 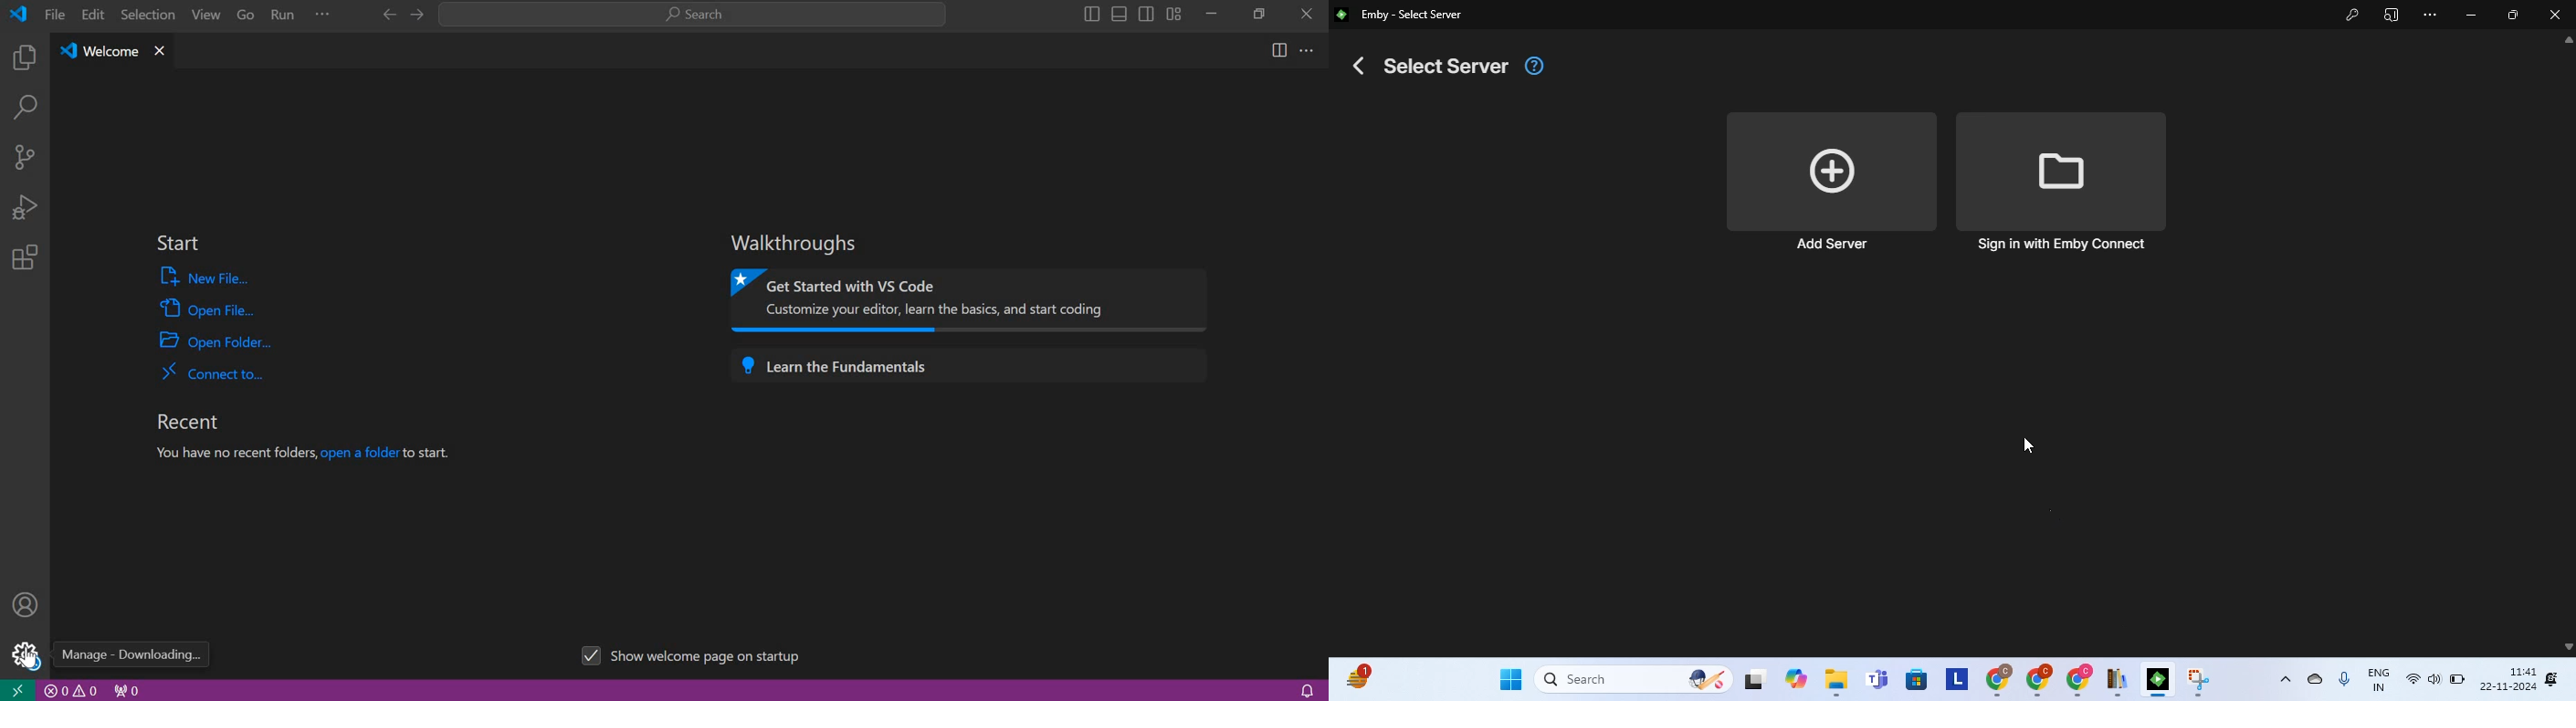 I want to click on note, so click(x=2119, y=681).